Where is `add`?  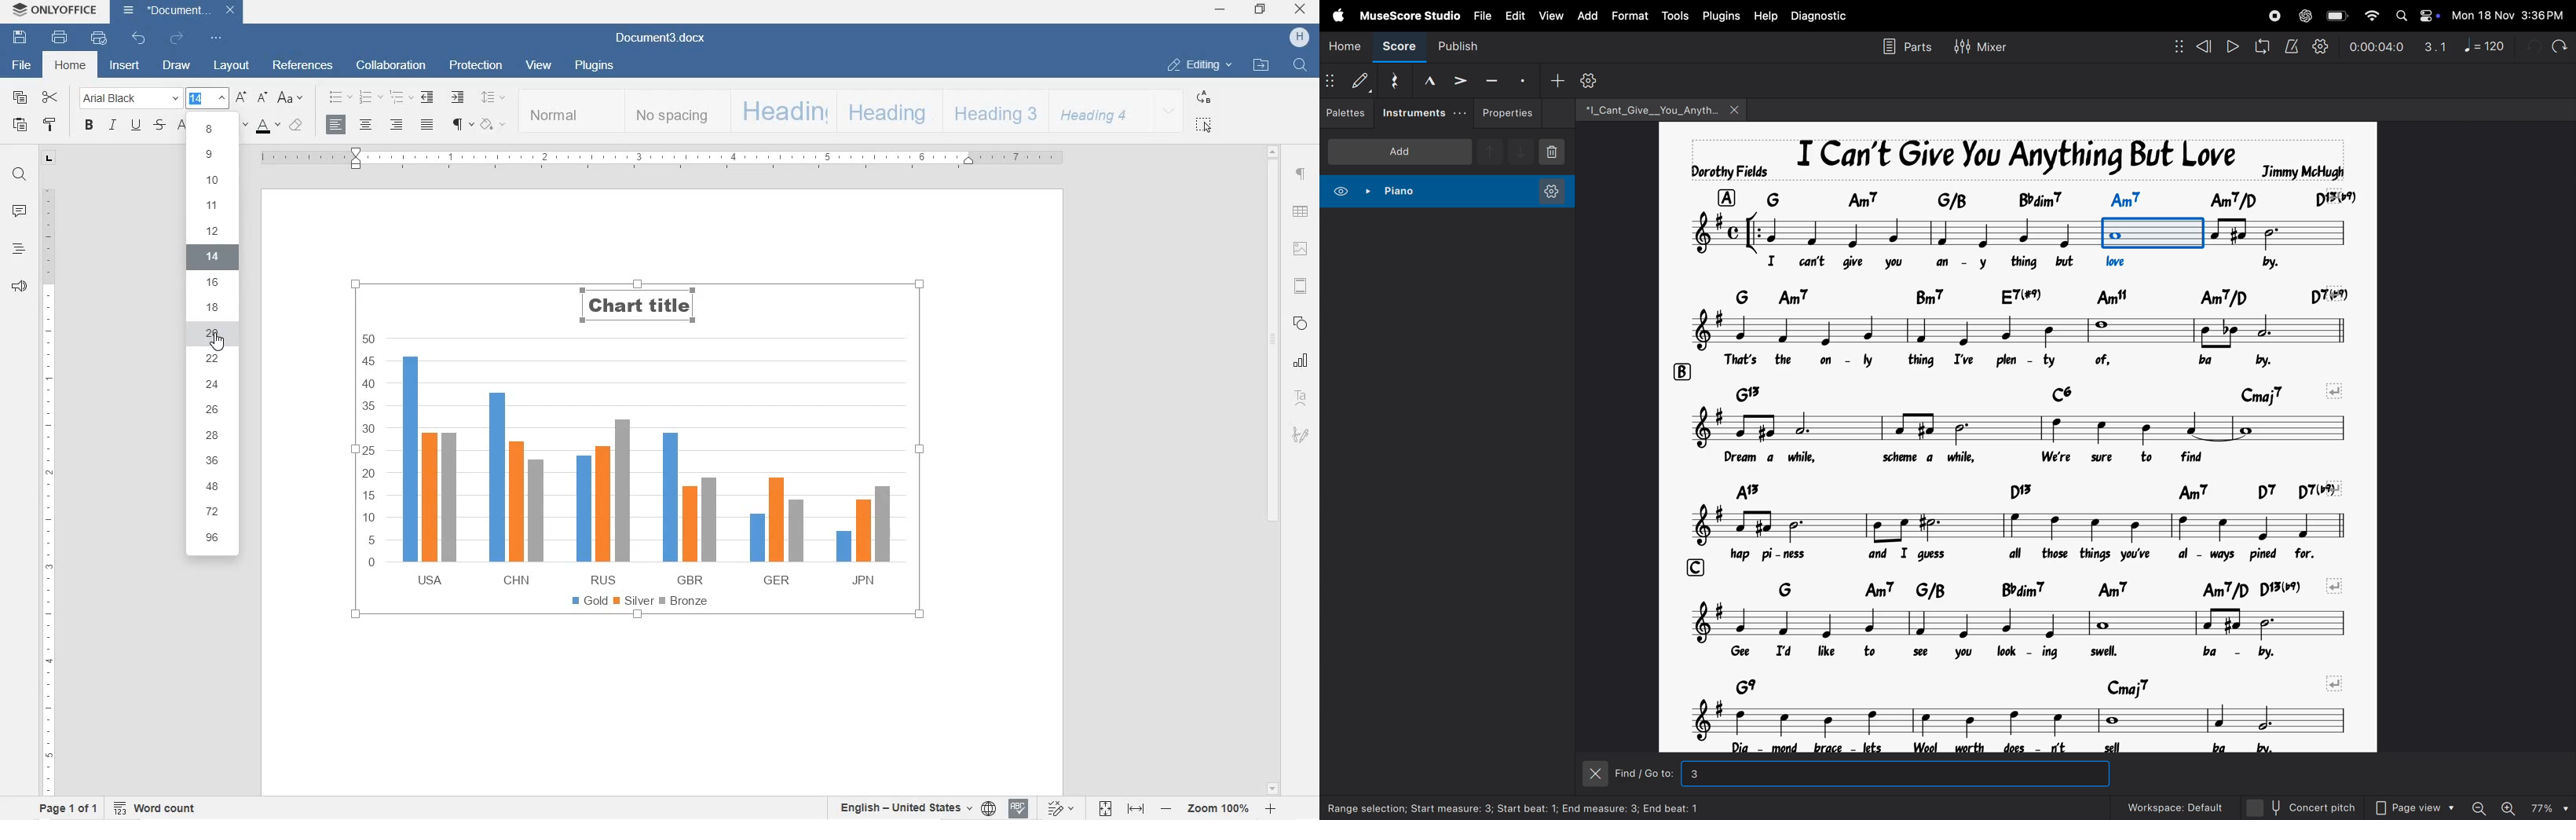
add is located at coordinates (1588, 16).